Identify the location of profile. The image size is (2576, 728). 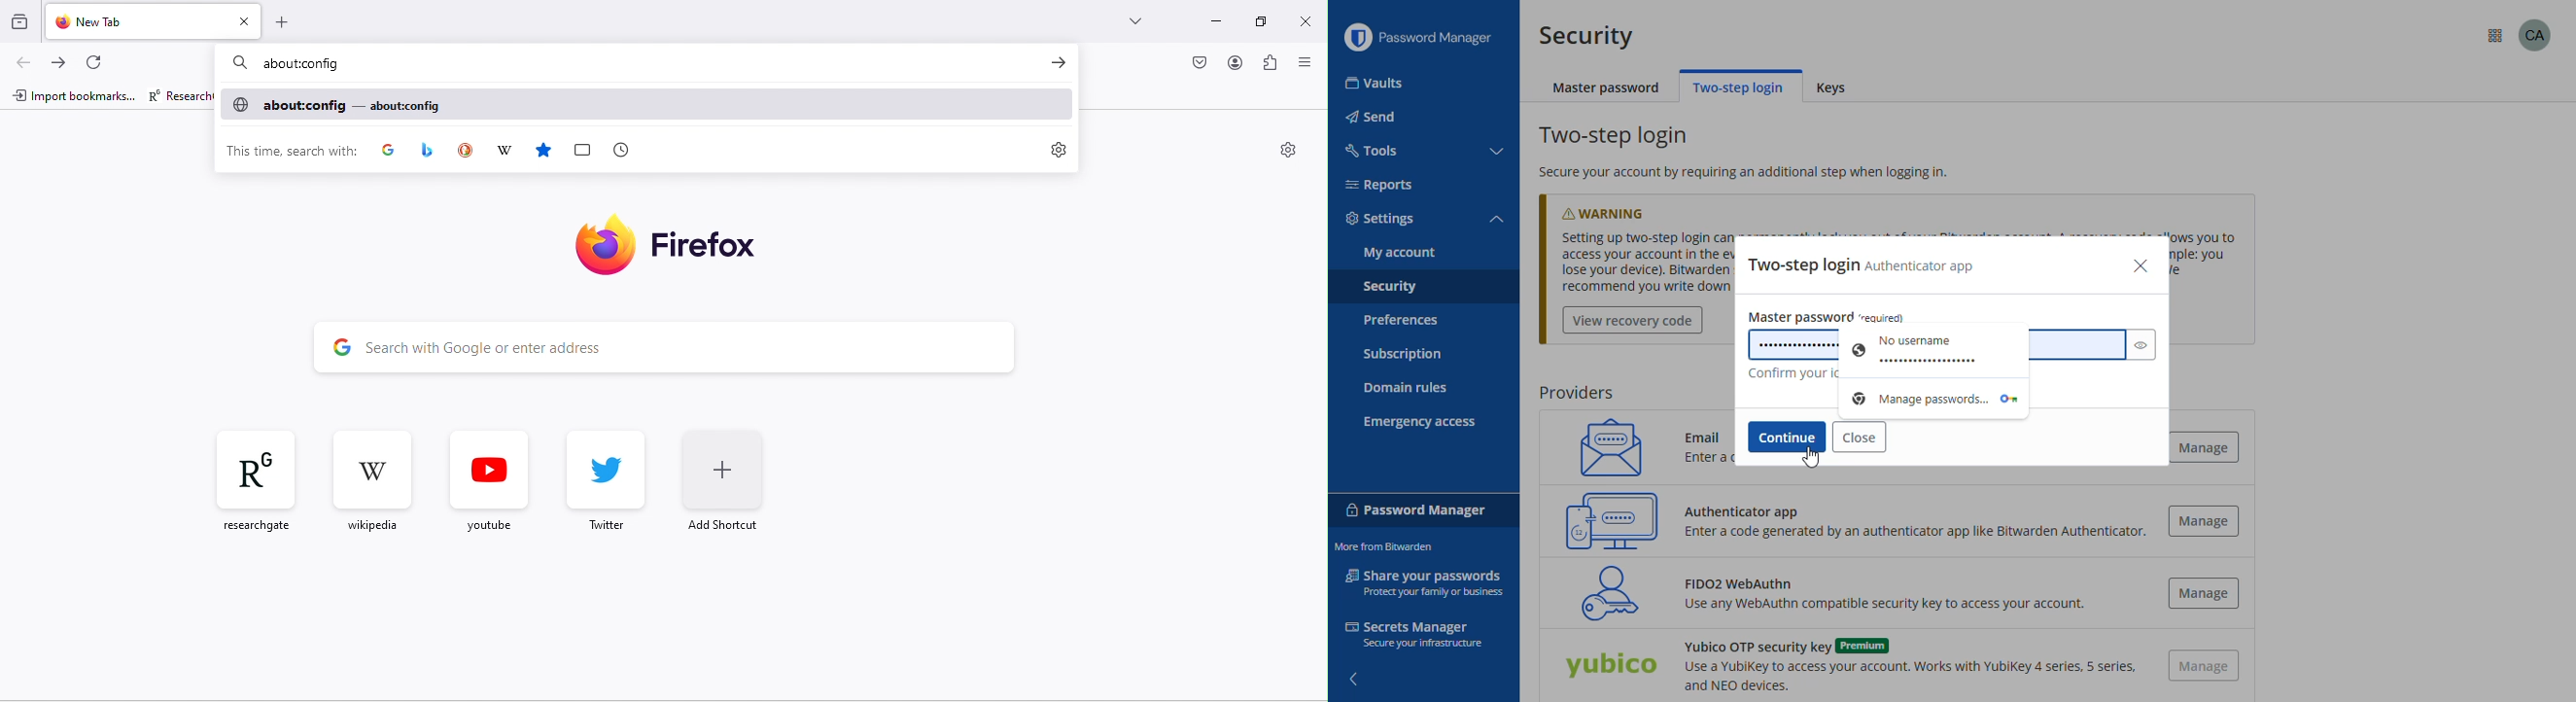
(2535, 35).